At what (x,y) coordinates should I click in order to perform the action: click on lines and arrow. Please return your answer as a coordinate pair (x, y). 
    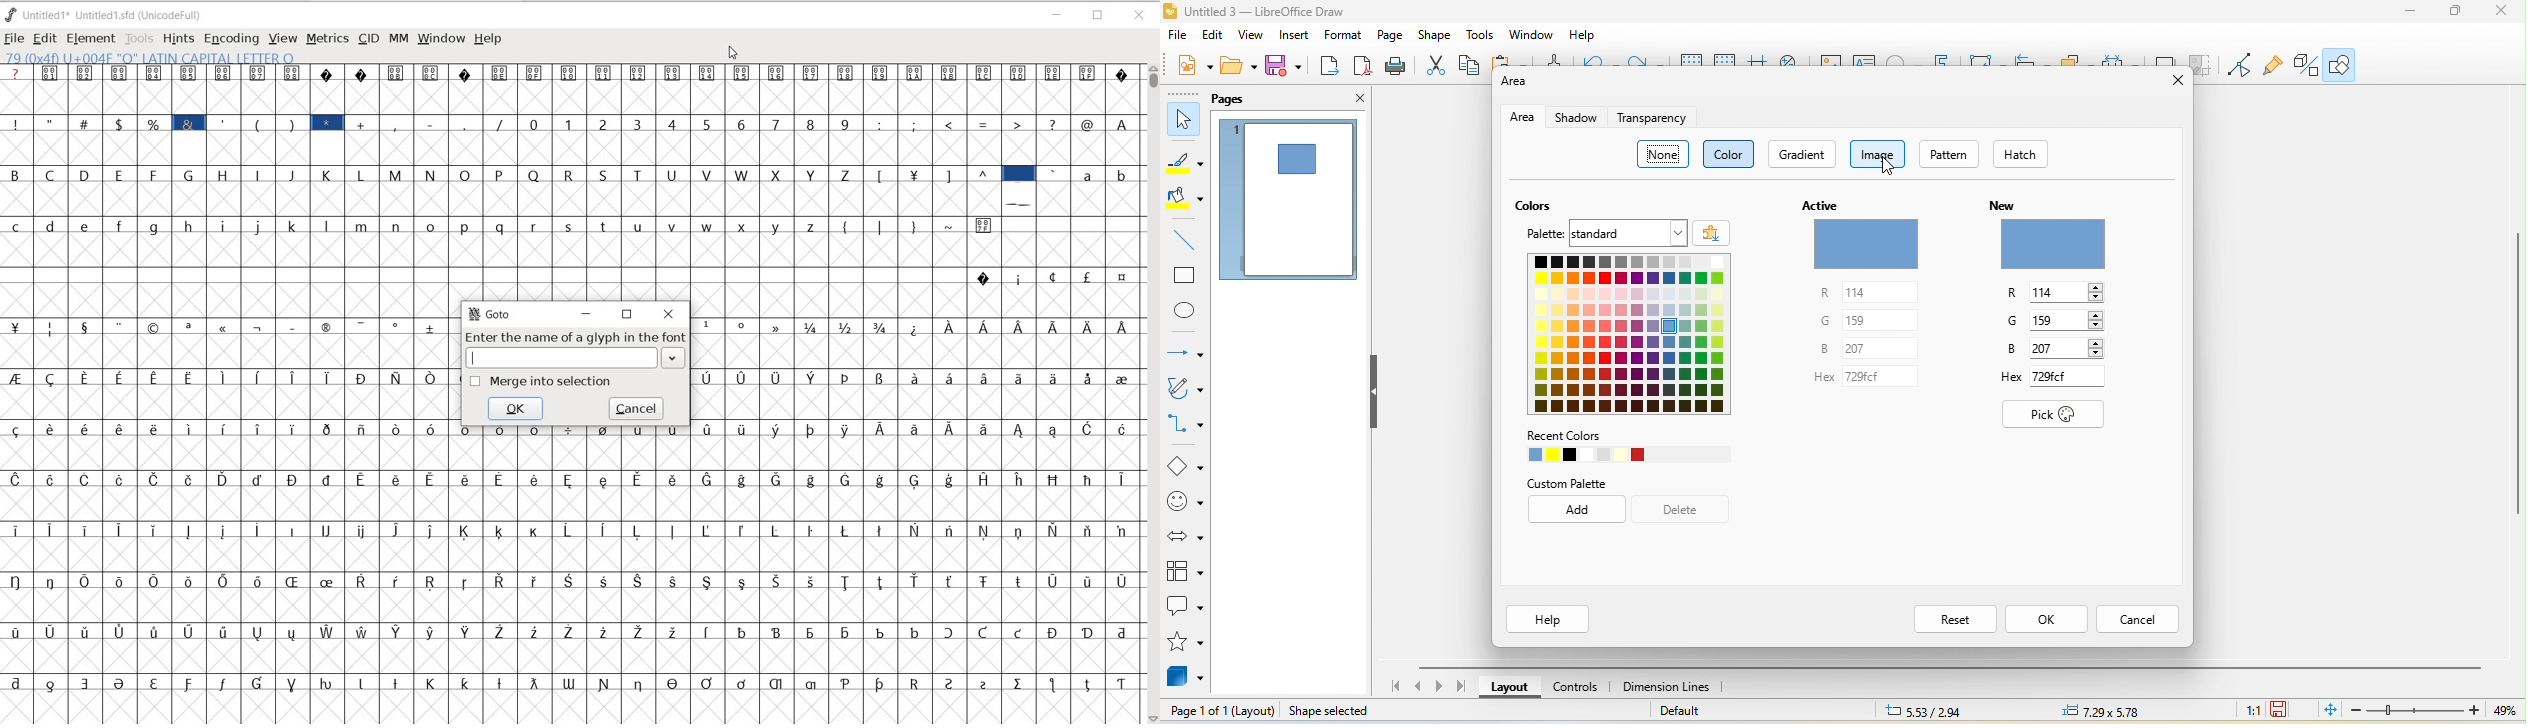
    Looking at the image, I should click on (1185, 348).